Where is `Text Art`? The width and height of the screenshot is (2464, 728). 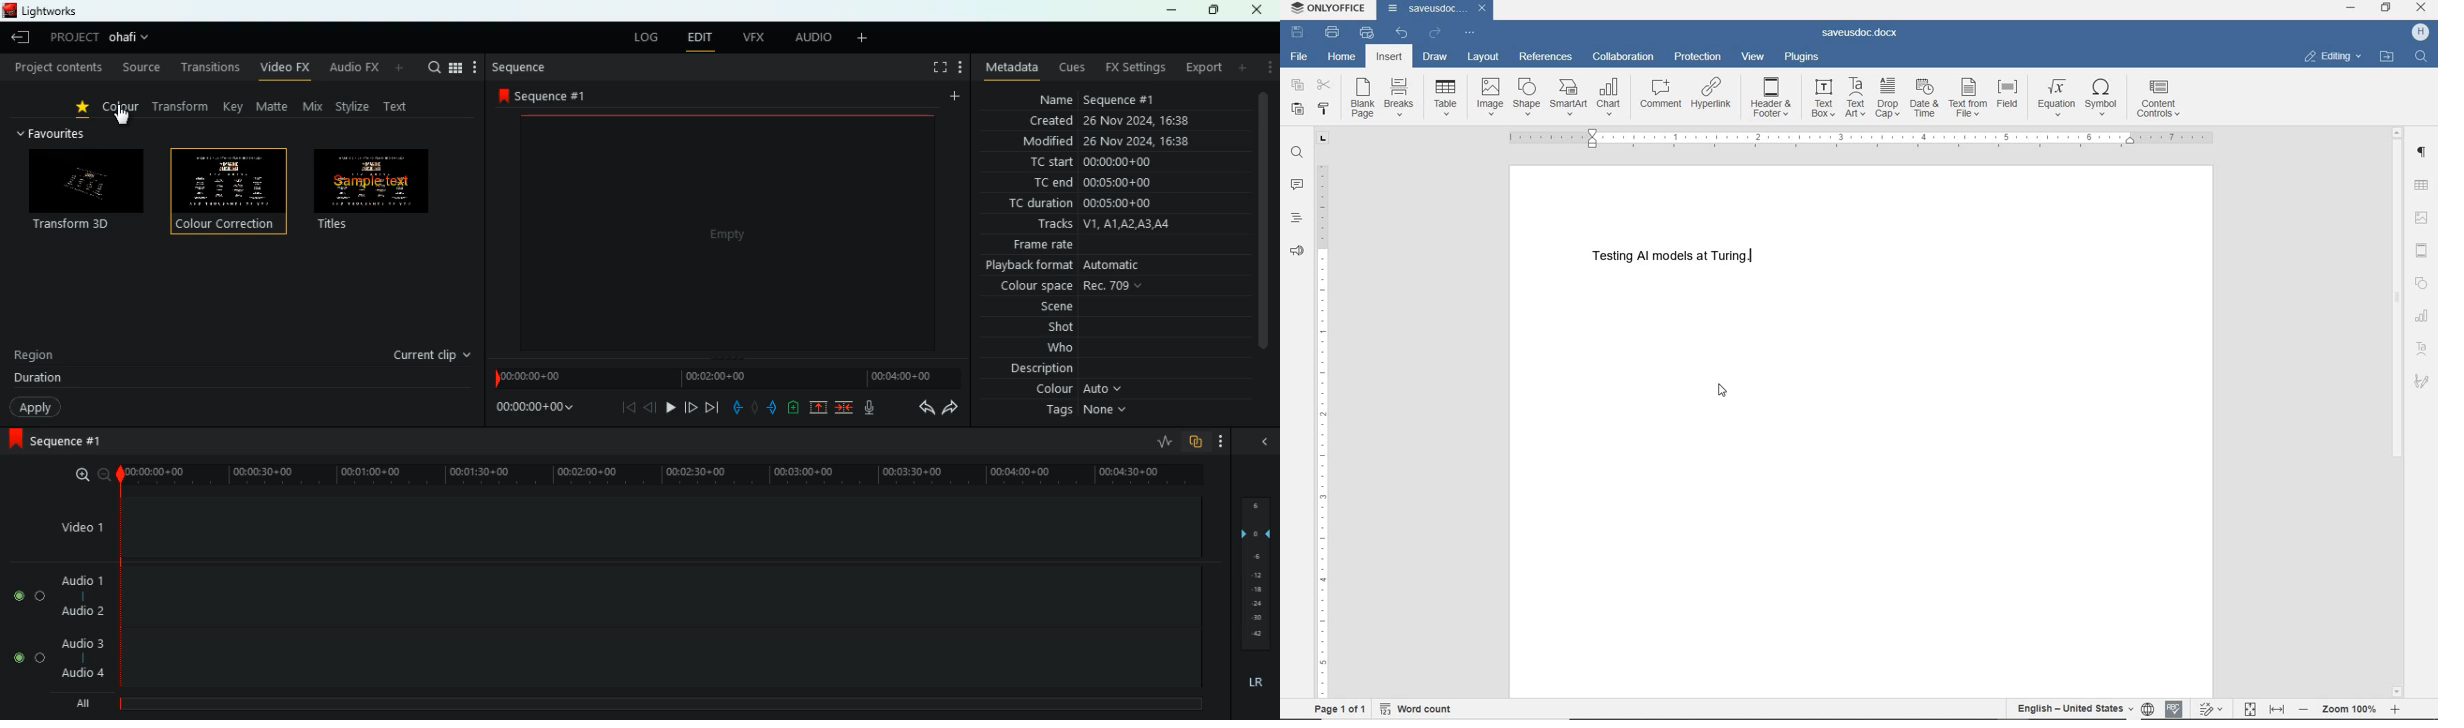 Text Art is located at coordinates (1854, 96).